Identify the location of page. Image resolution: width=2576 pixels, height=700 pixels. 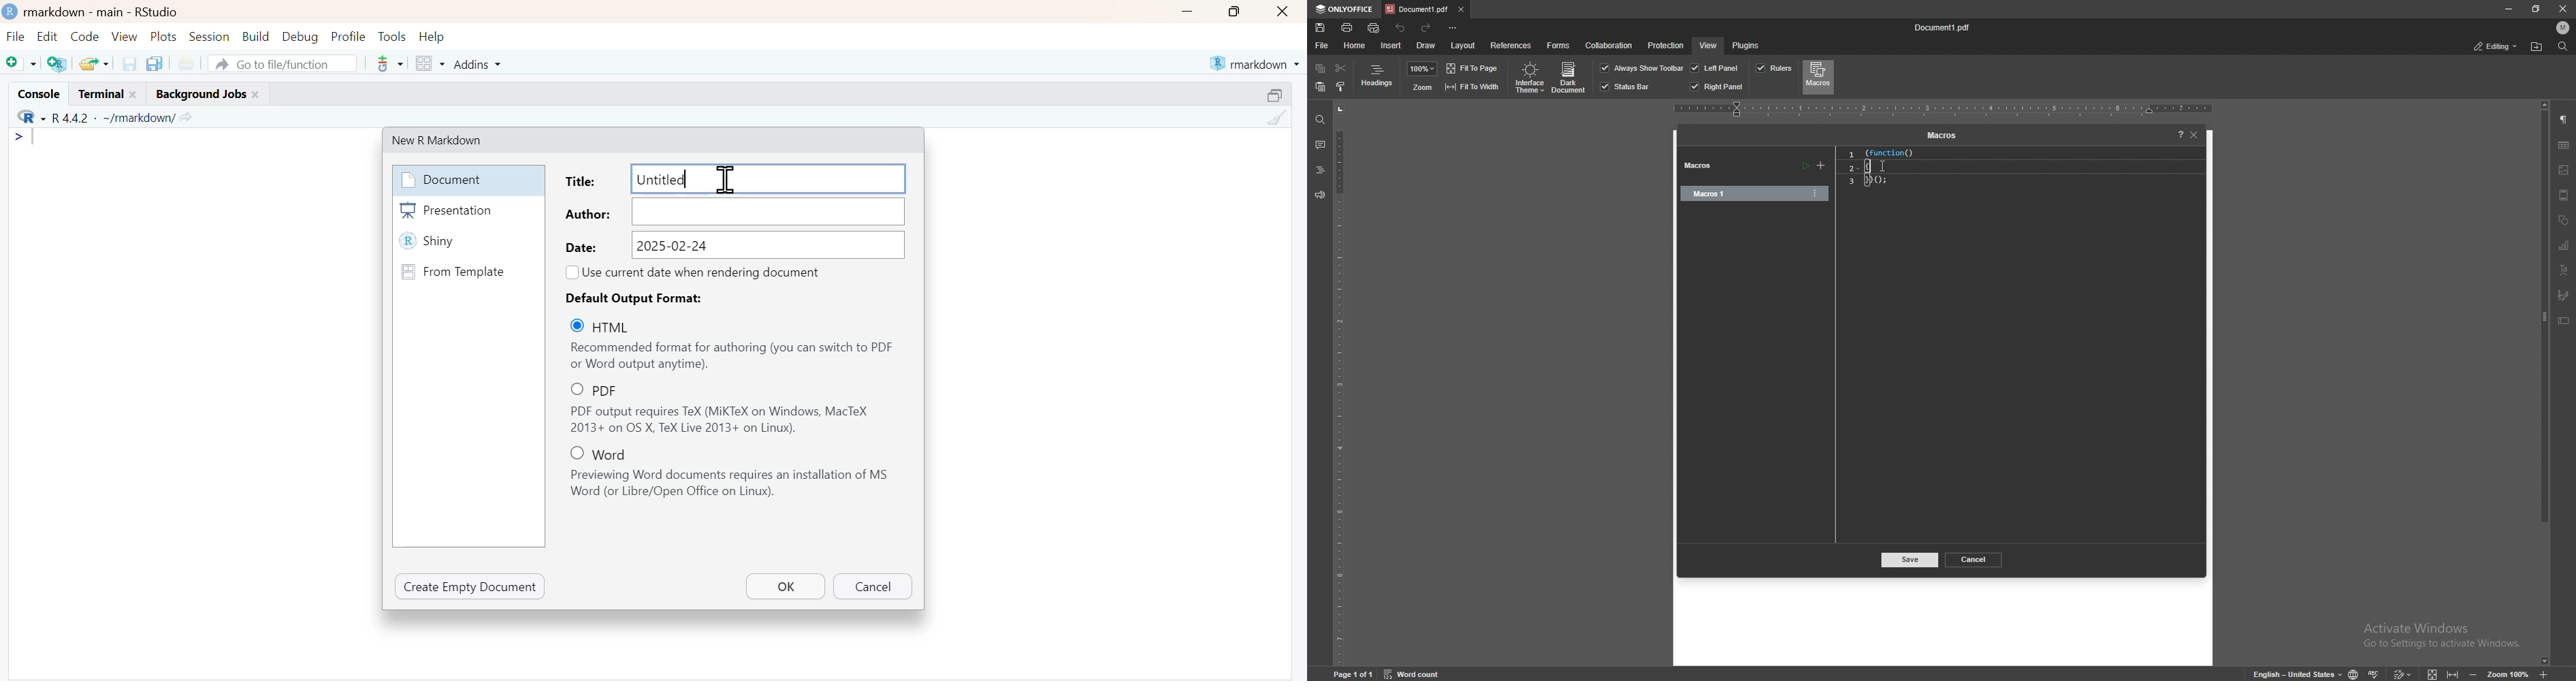
(1355, 674).